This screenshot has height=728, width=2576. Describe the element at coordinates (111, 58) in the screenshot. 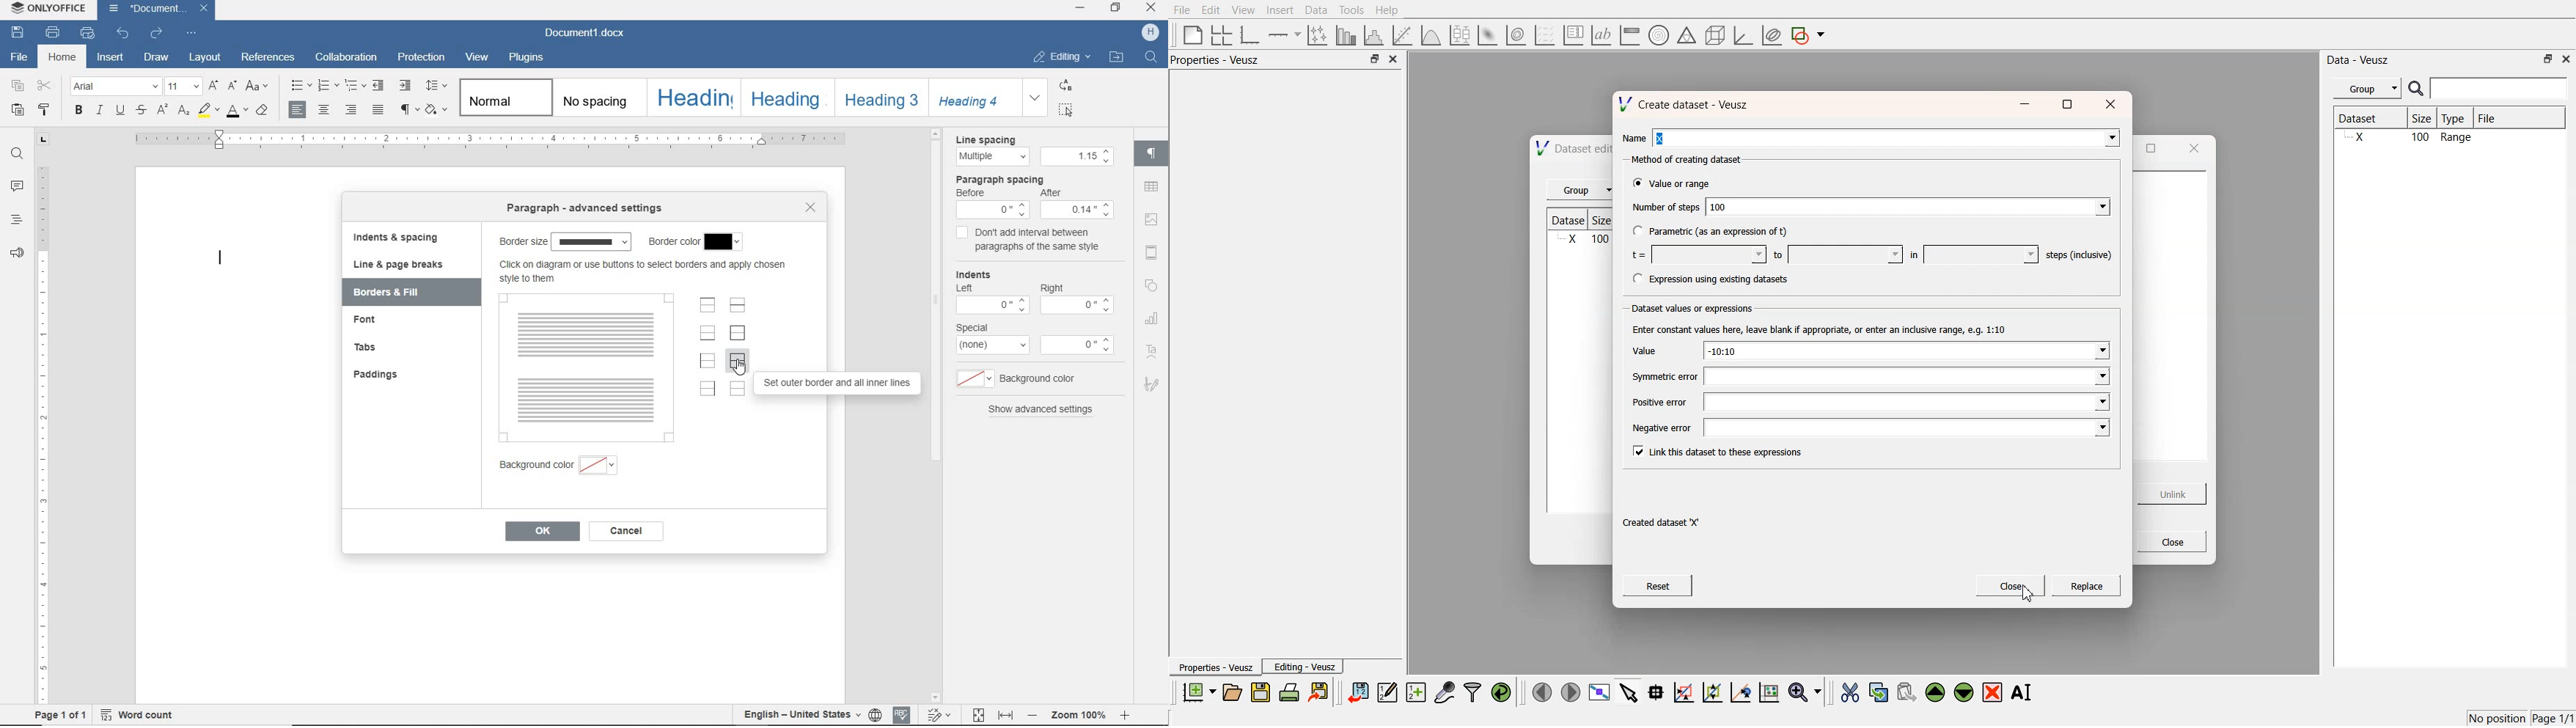

I see `insert` at that location.